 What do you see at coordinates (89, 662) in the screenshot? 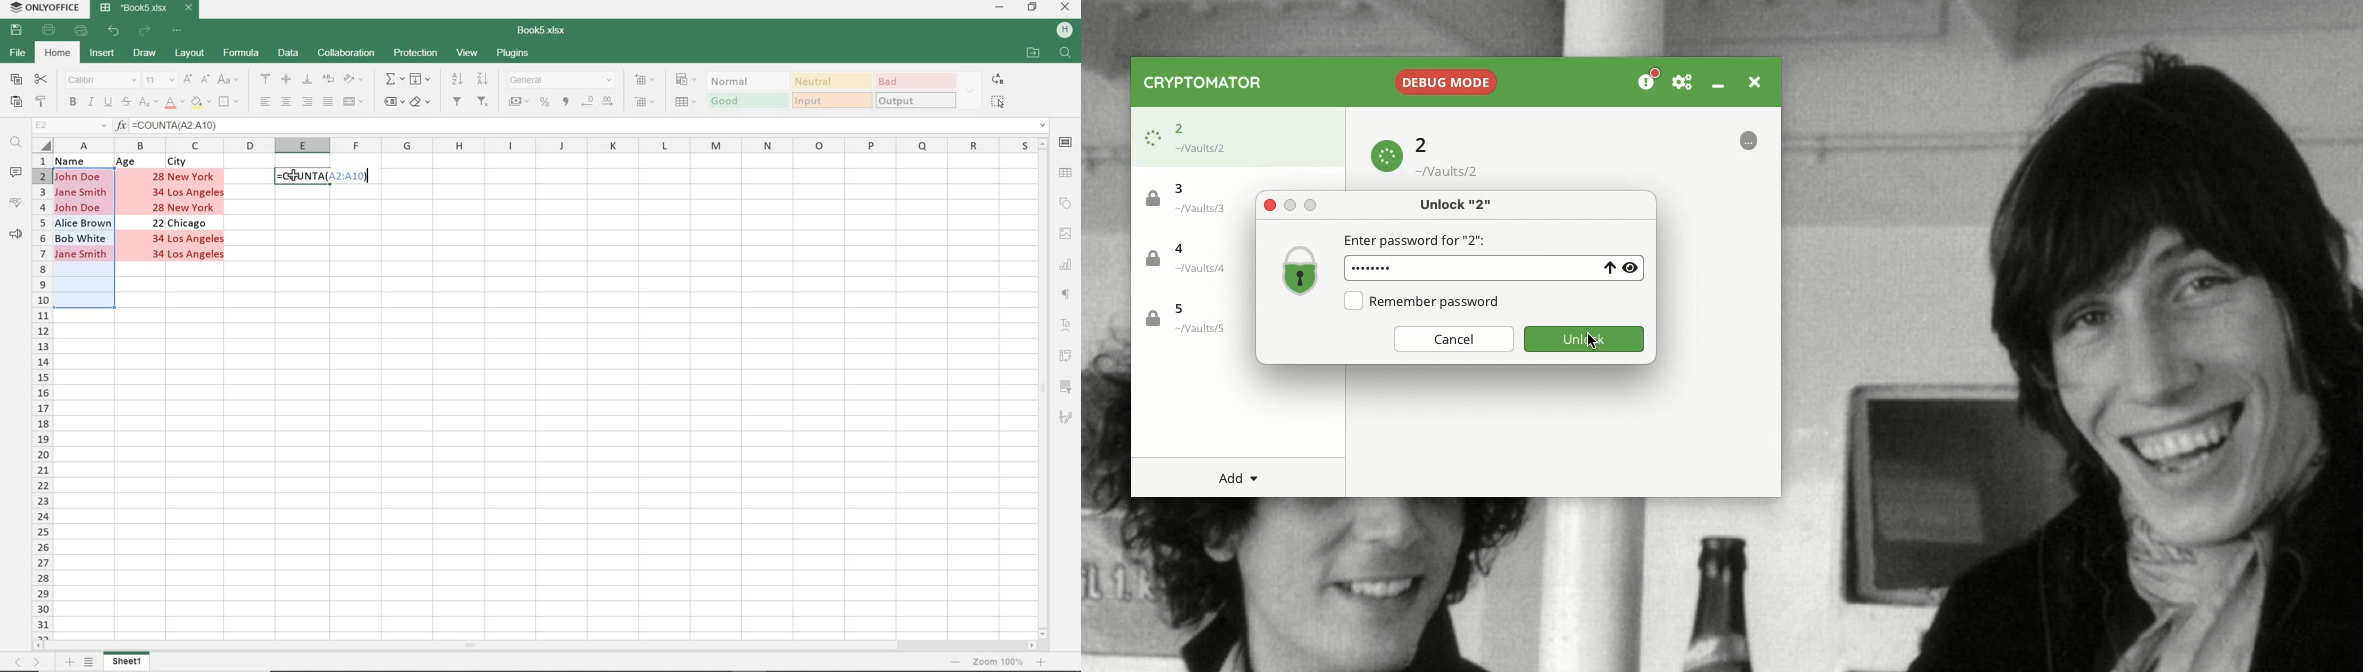
I see `LIST SHEETS` at bounding box center [89, 662].